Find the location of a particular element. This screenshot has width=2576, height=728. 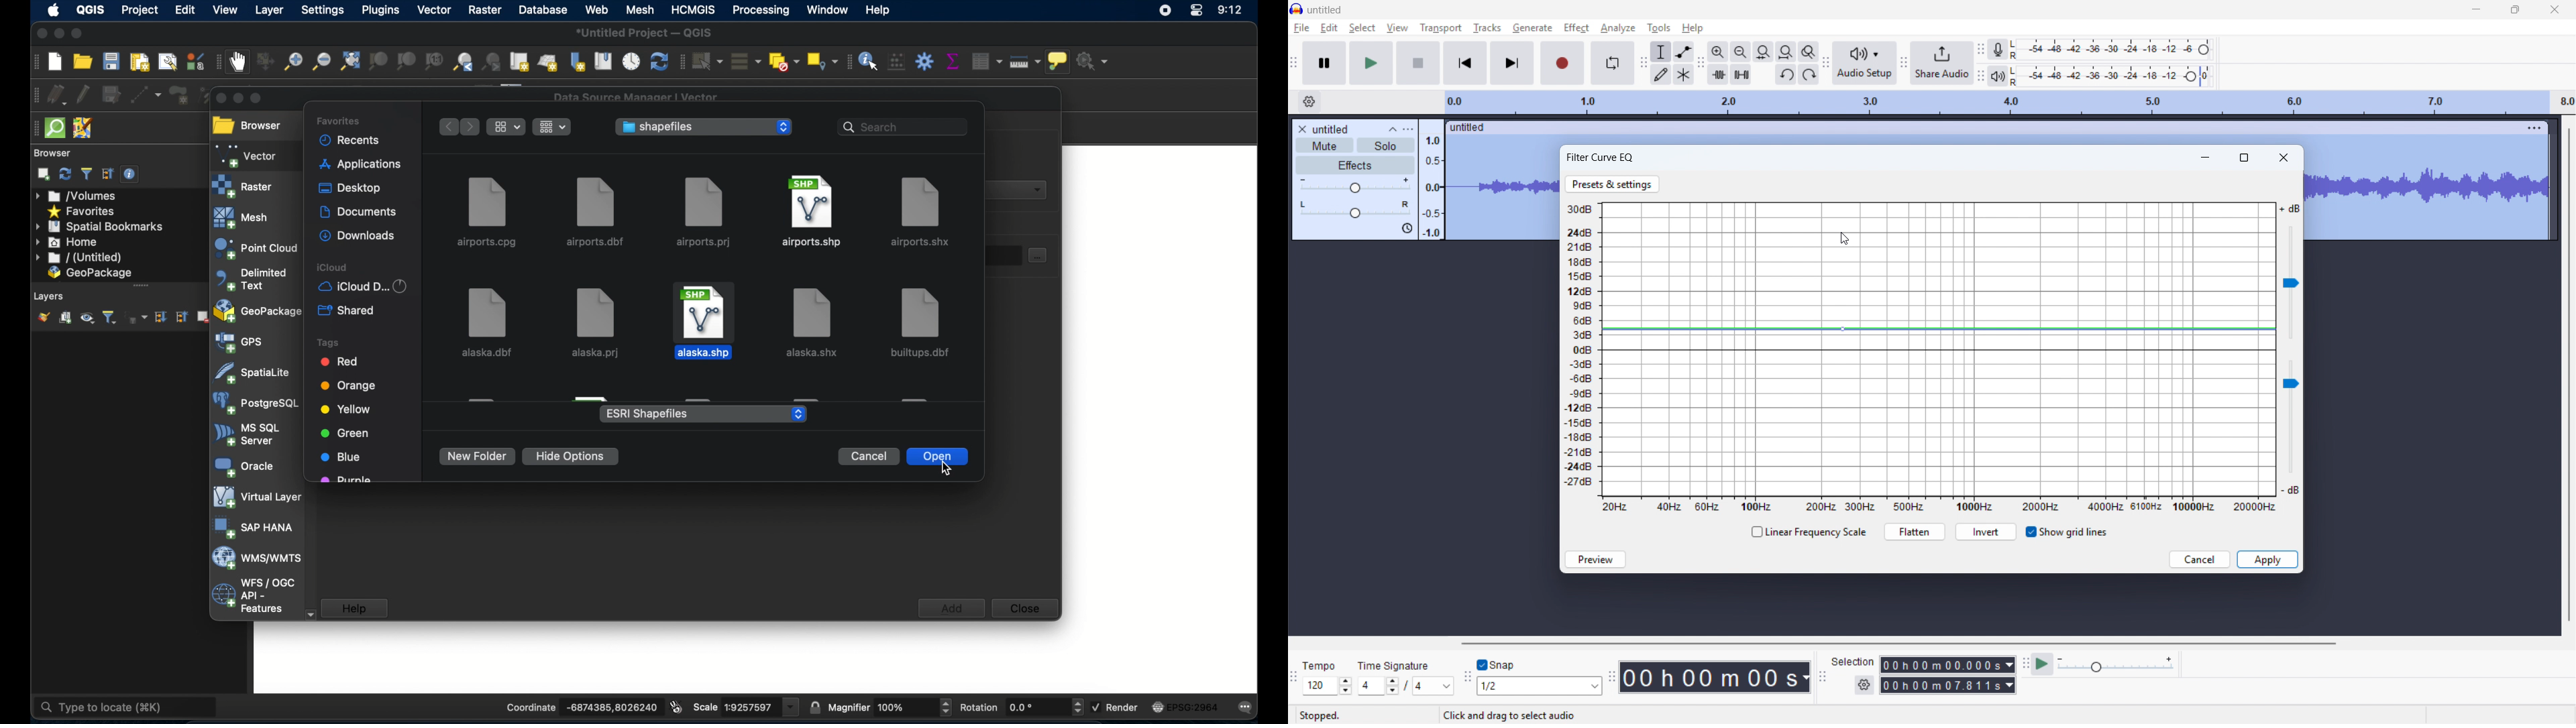

current crs is located at coordinates (1185, 708).